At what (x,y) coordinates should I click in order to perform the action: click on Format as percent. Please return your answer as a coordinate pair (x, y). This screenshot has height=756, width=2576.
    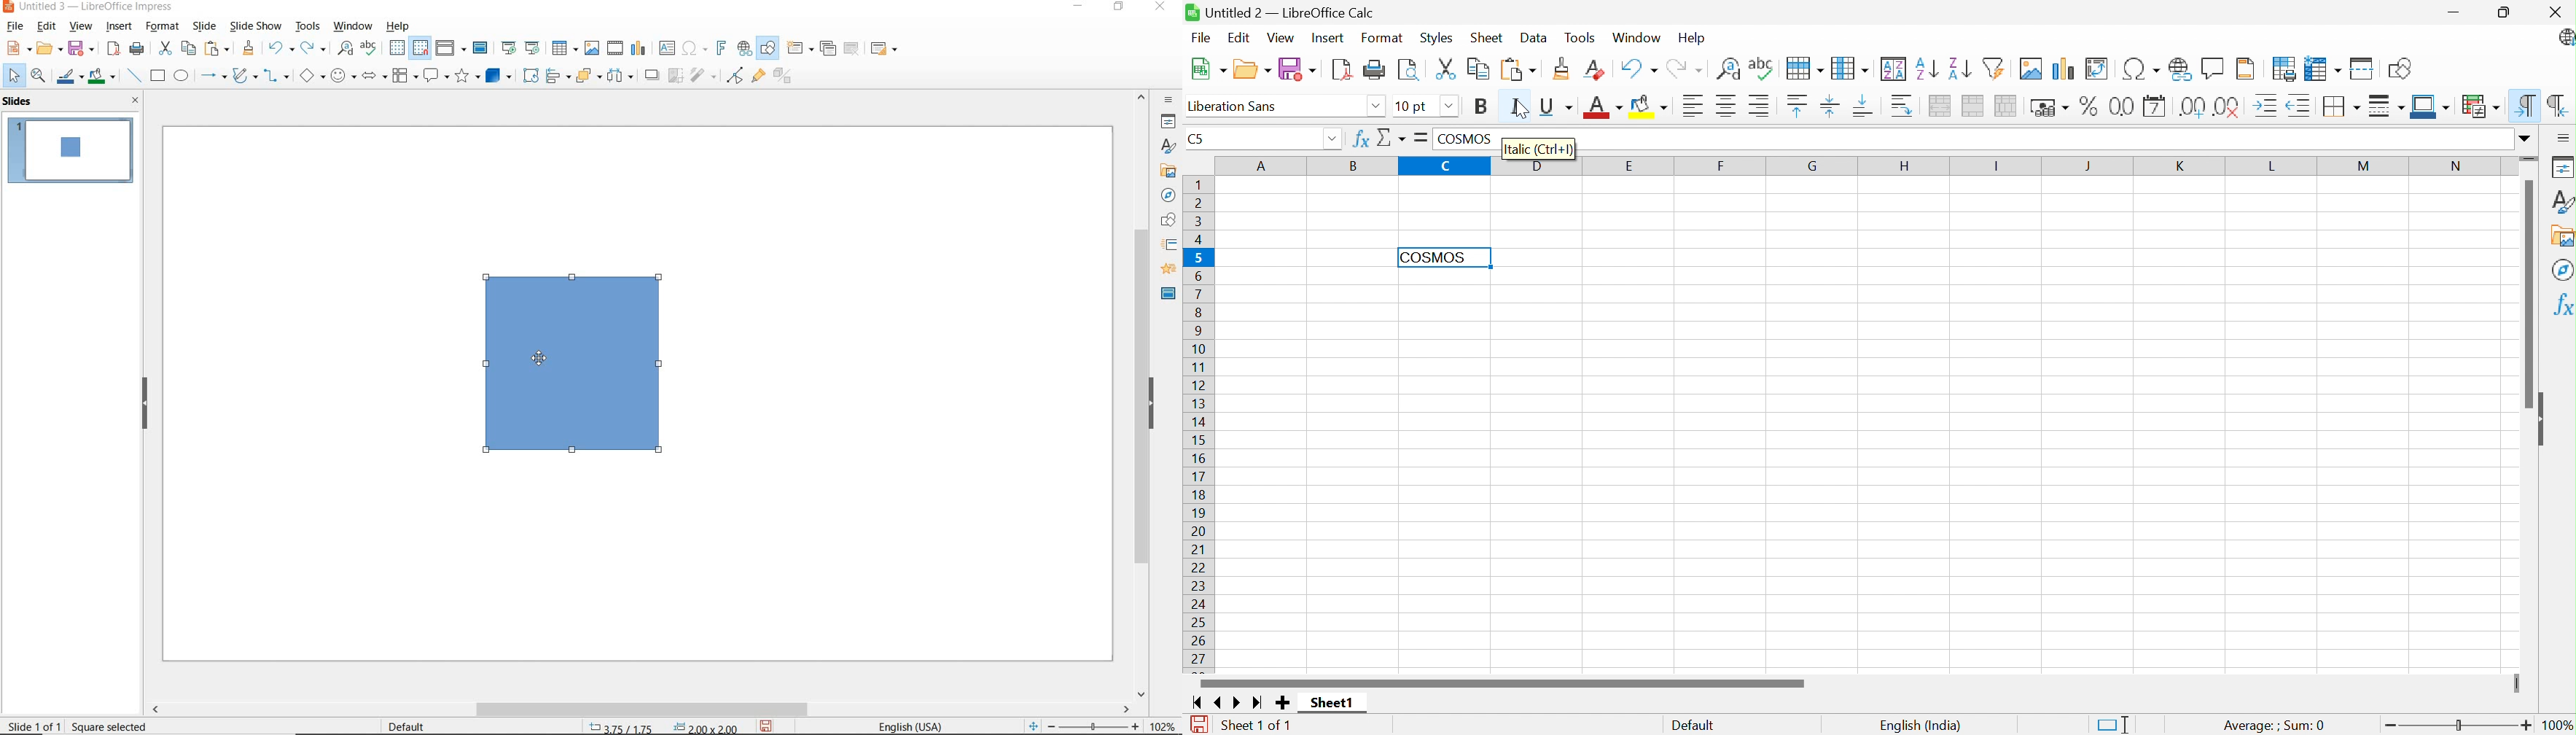
    Looking at the image, I should click on (2091, 106).